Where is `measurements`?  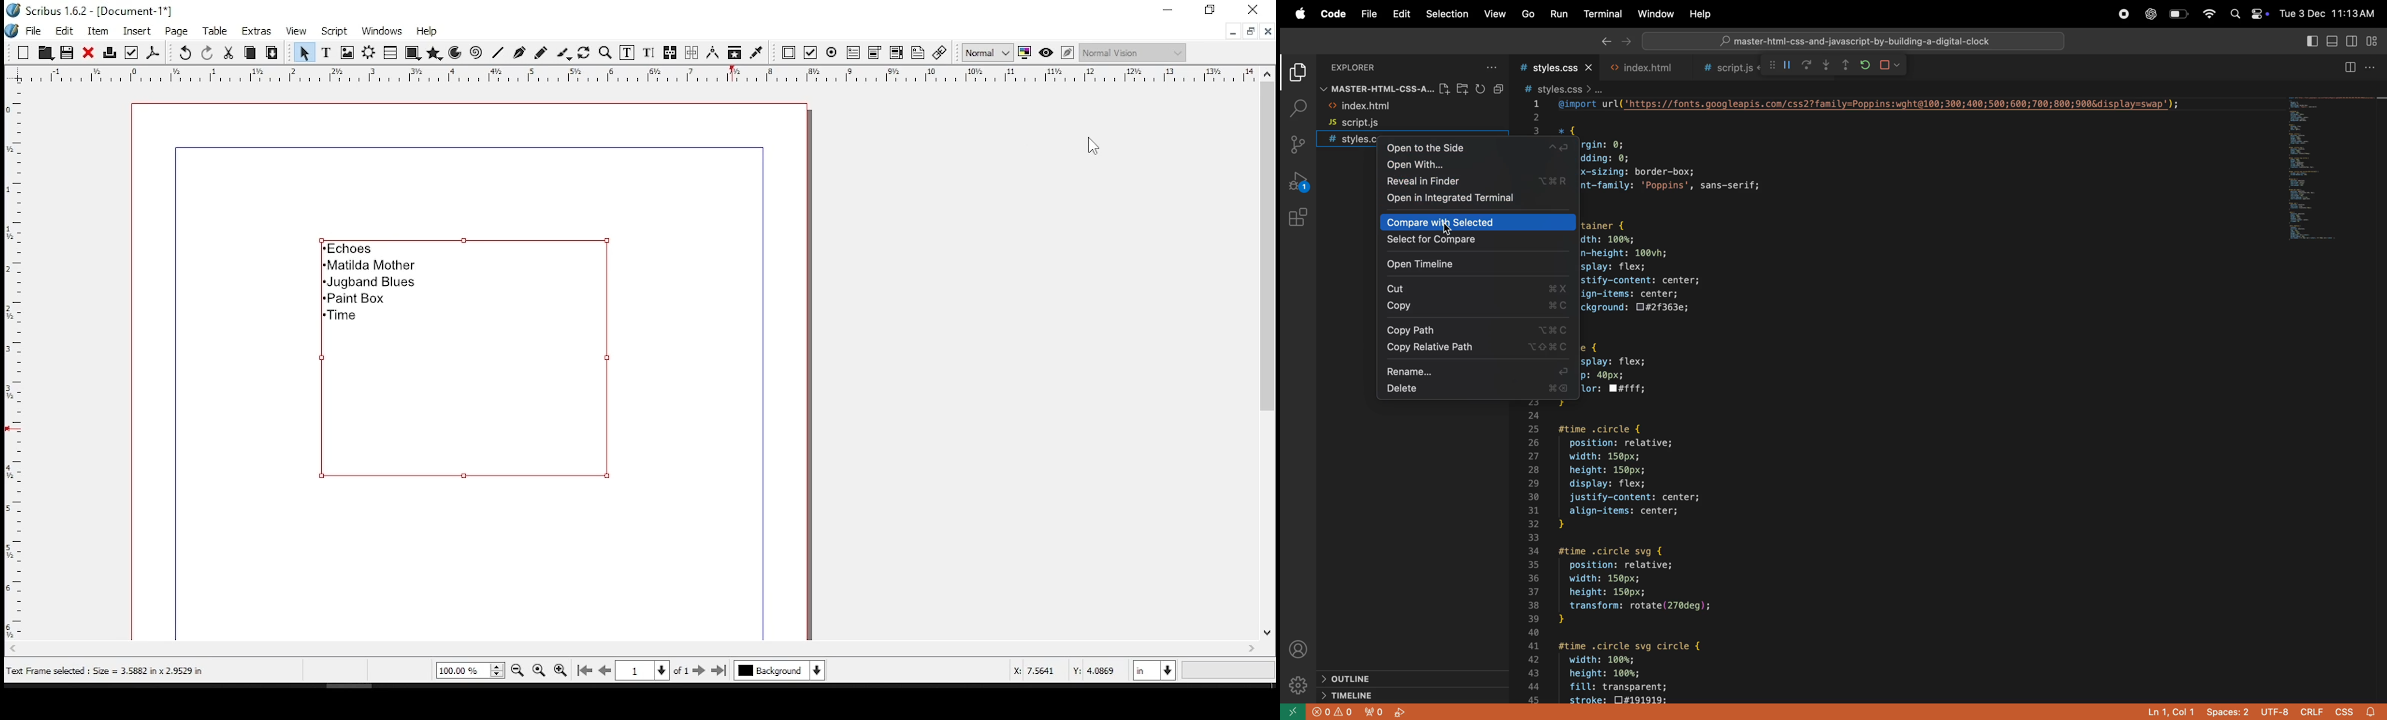 measurements is located at coordinates (712, 53).